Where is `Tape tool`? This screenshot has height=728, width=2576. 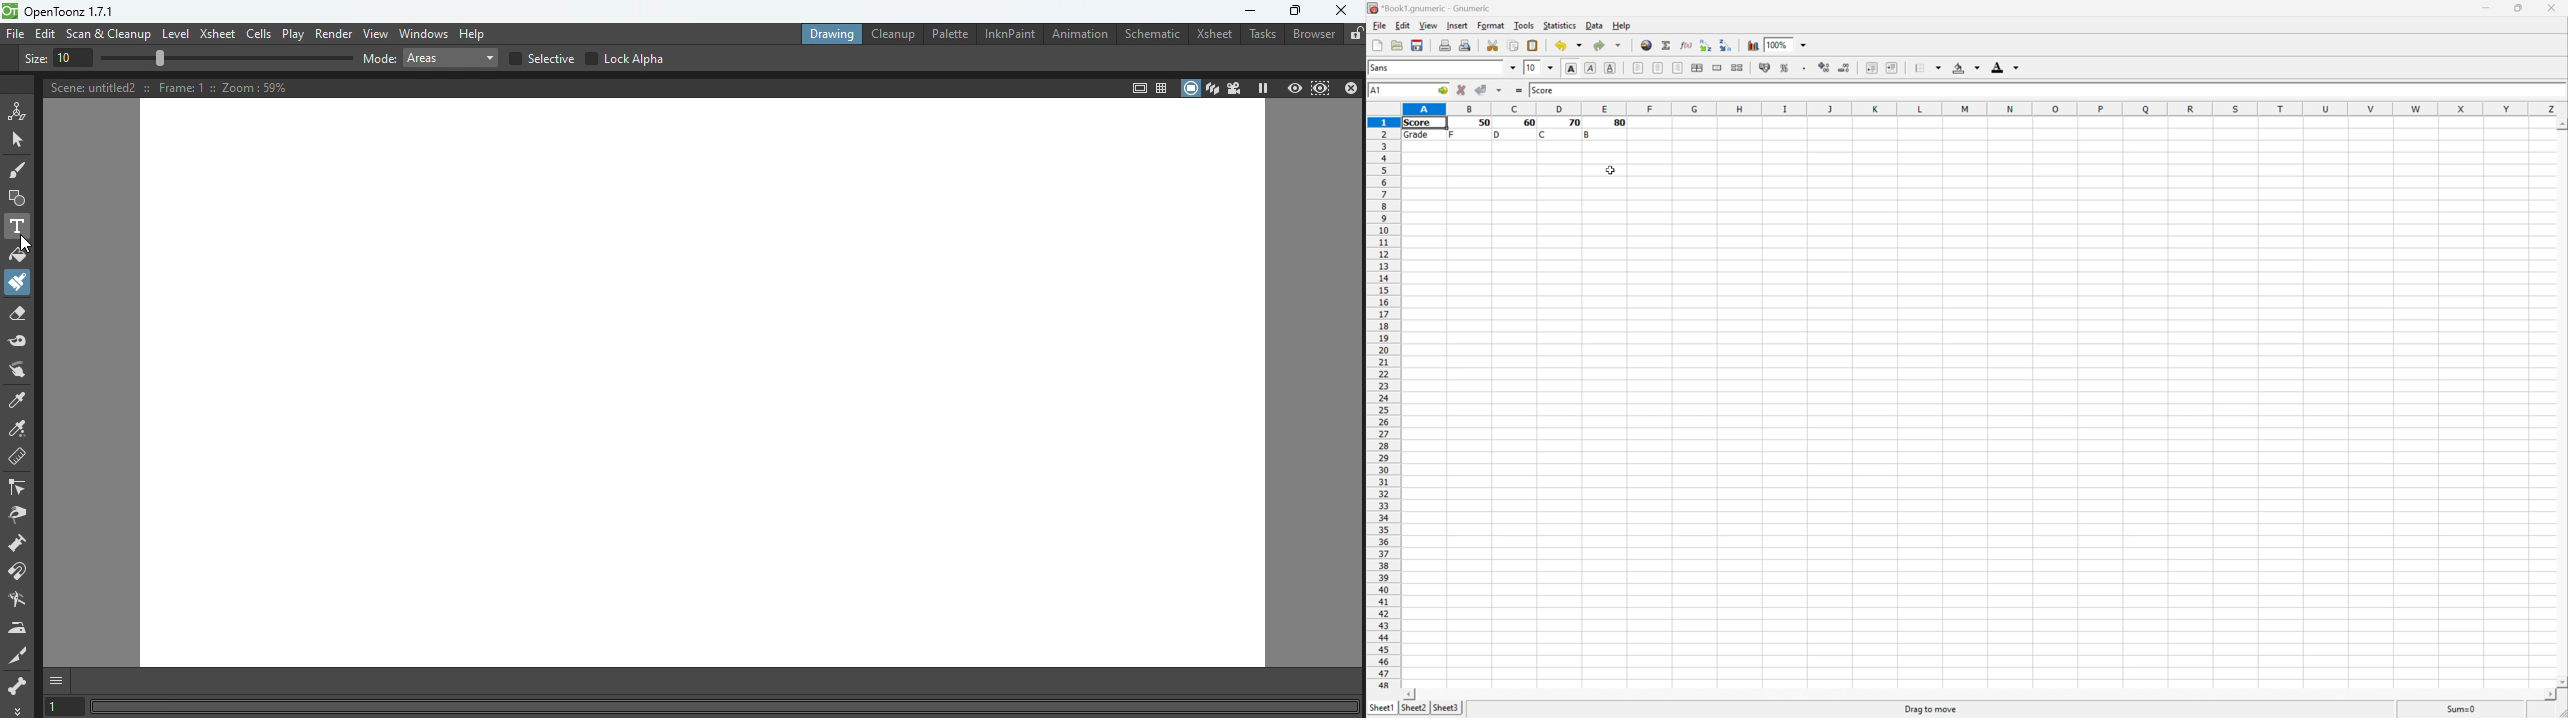 Tape tool is located at coordinates (20, 342).